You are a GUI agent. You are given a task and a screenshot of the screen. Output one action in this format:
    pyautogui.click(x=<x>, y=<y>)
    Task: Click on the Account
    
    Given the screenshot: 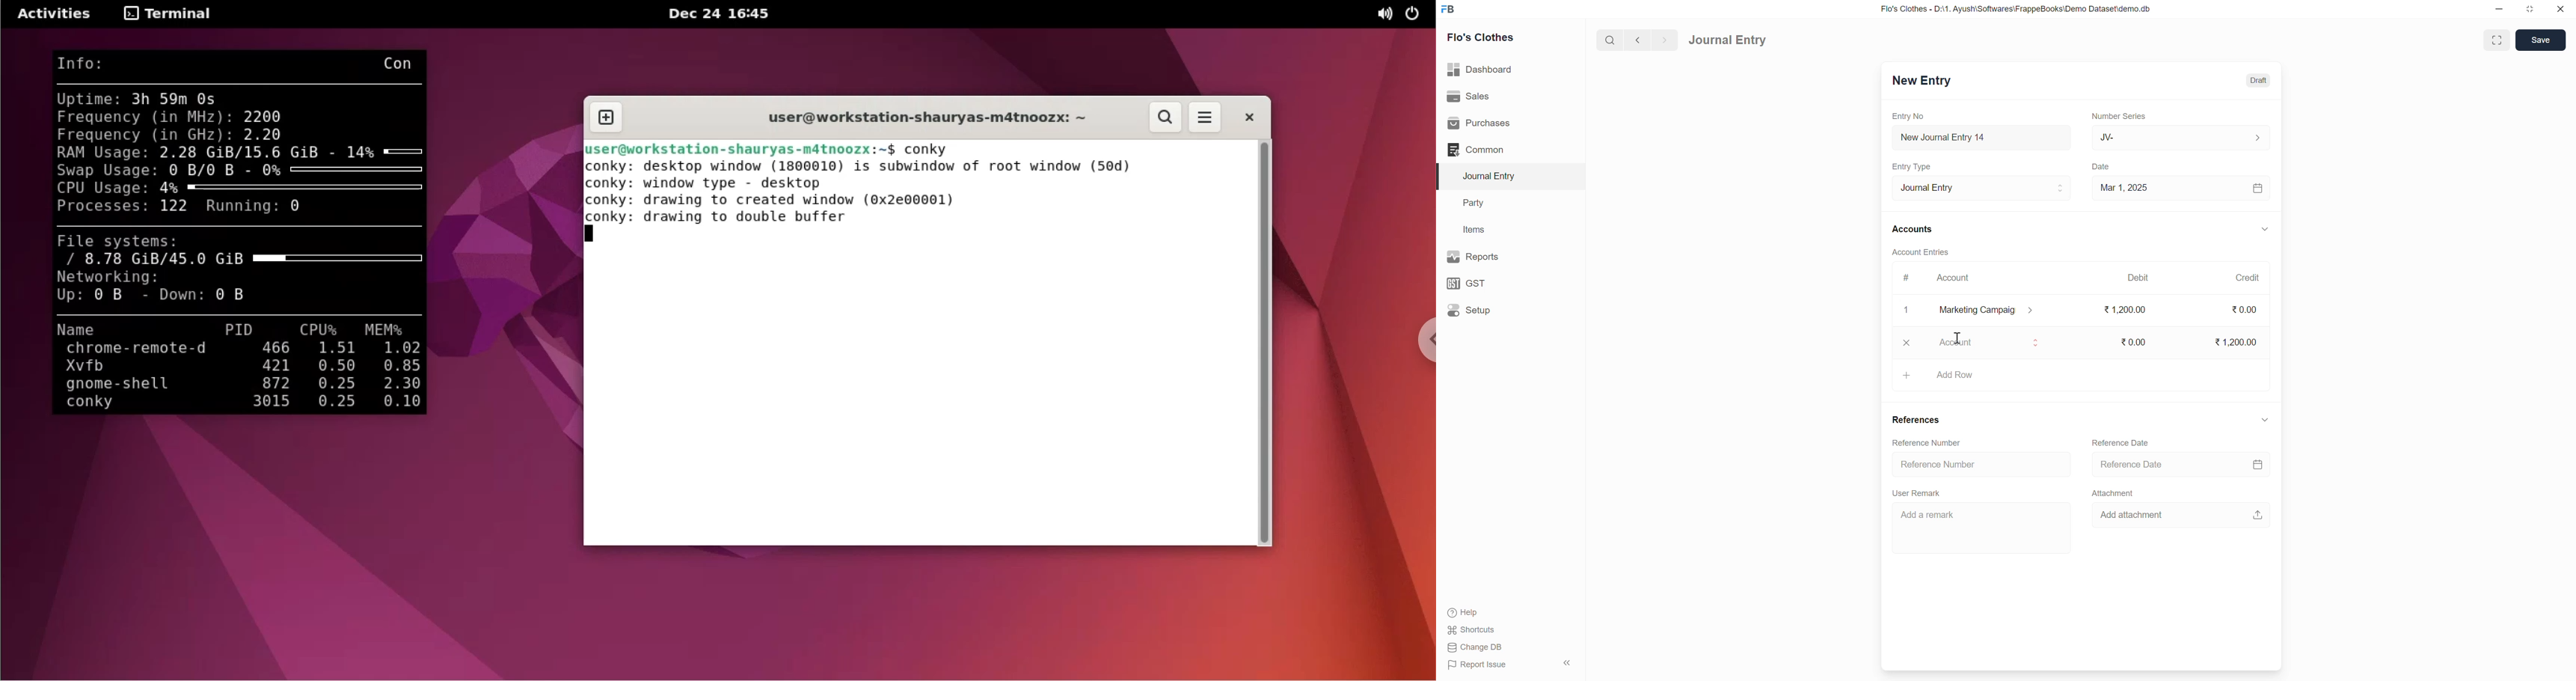 What is the action you would take?
    pyautogui.click(x=1955, y=278)
    